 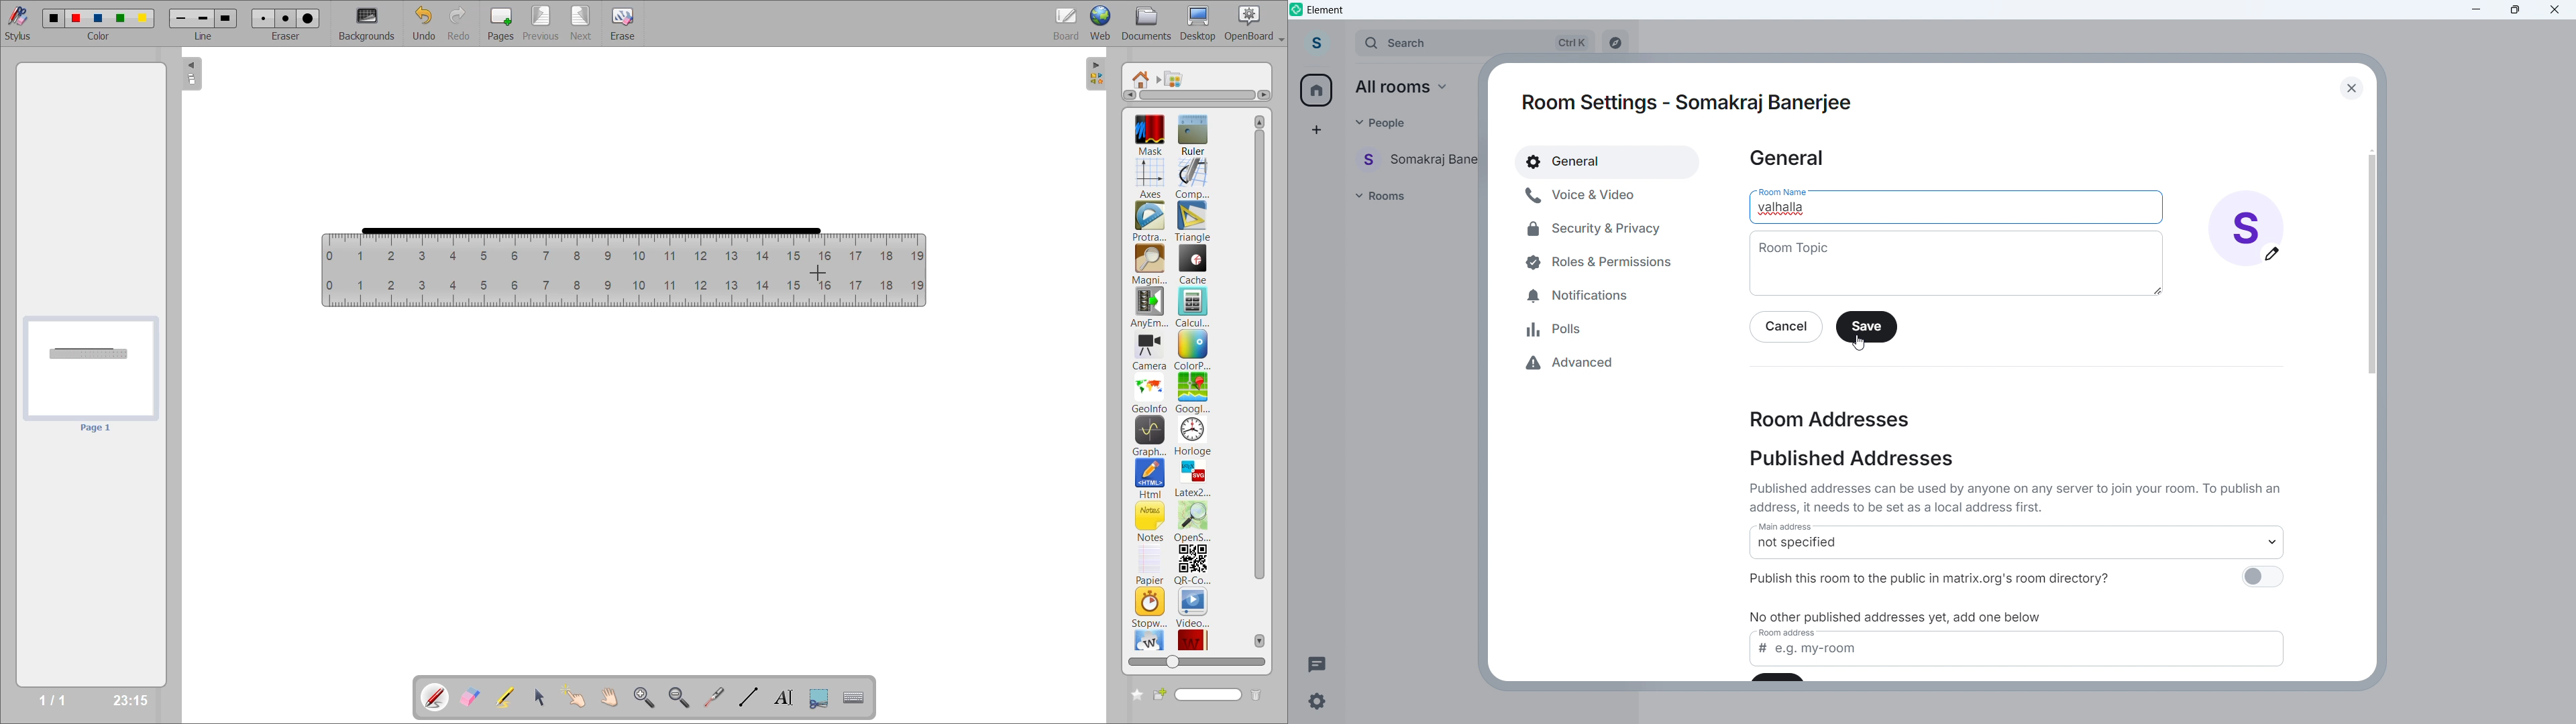 I want to click on Create a space , so click(x=1316, y=130).